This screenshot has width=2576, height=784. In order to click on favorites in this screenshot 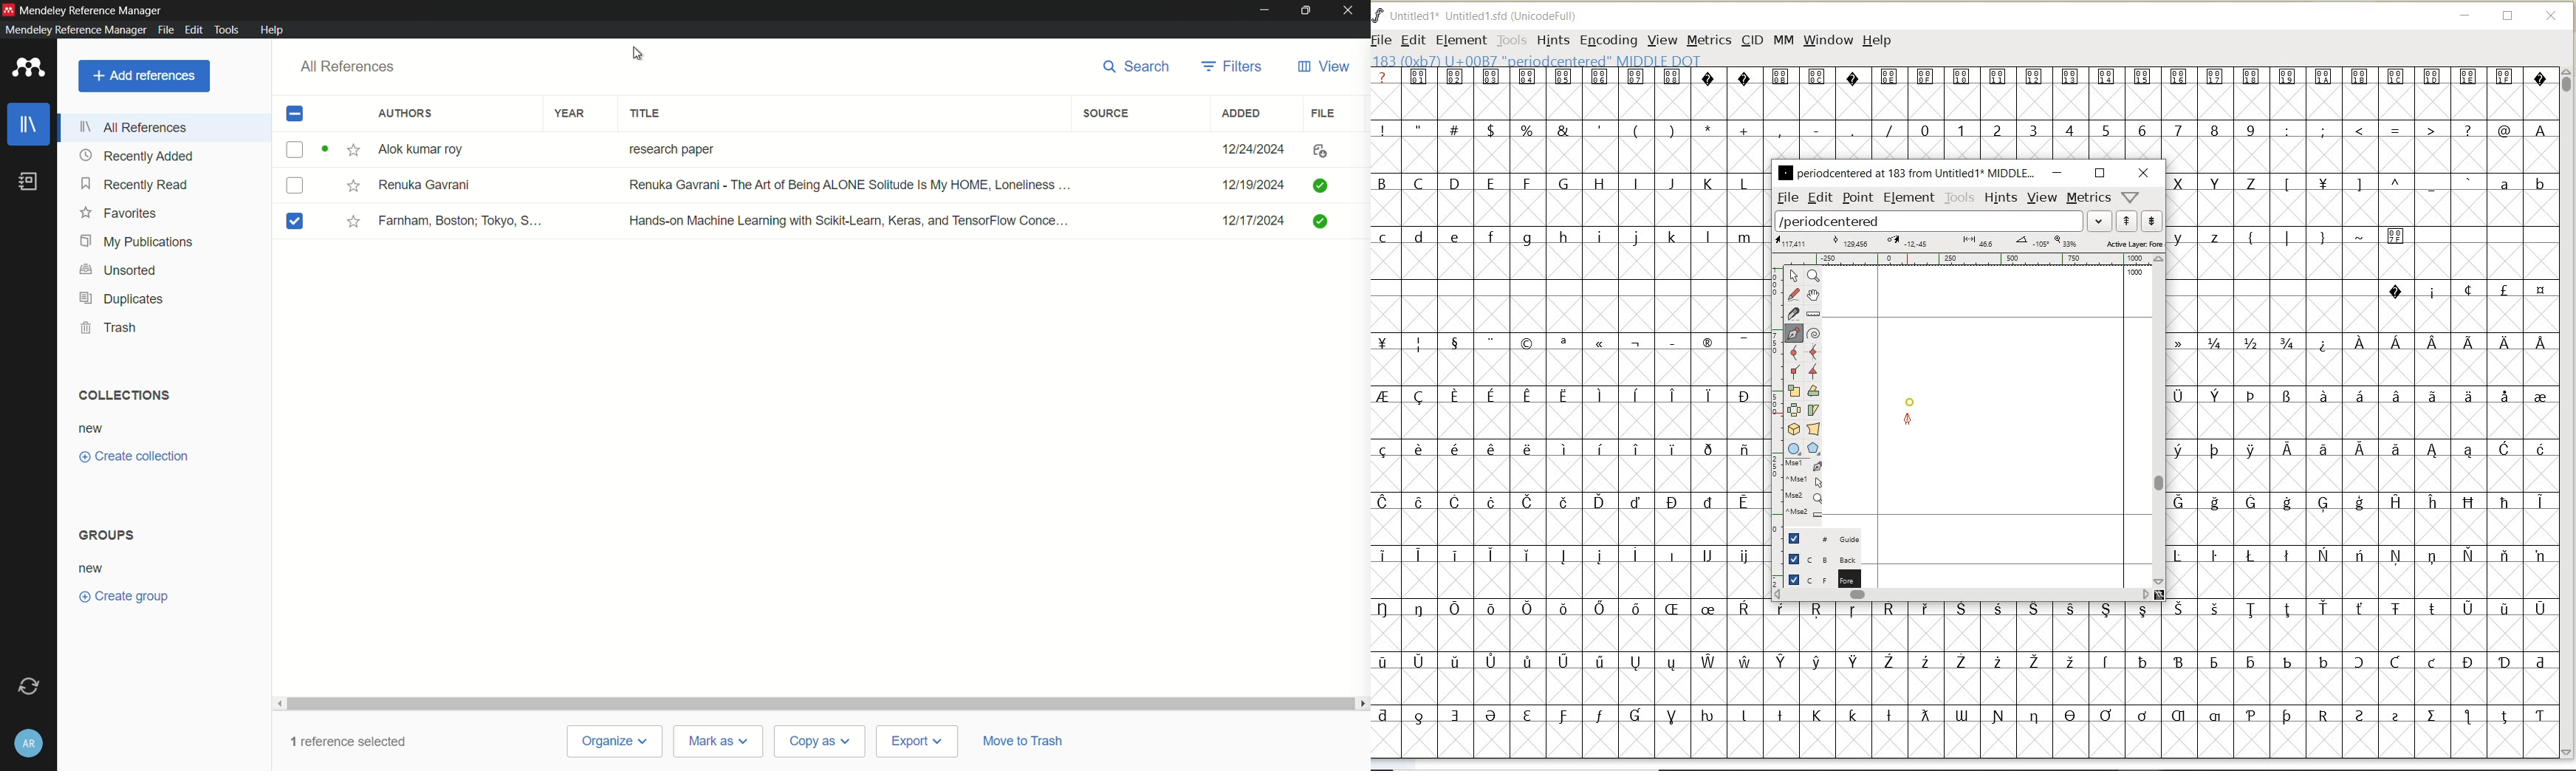, I will do `click(119, 212)`.